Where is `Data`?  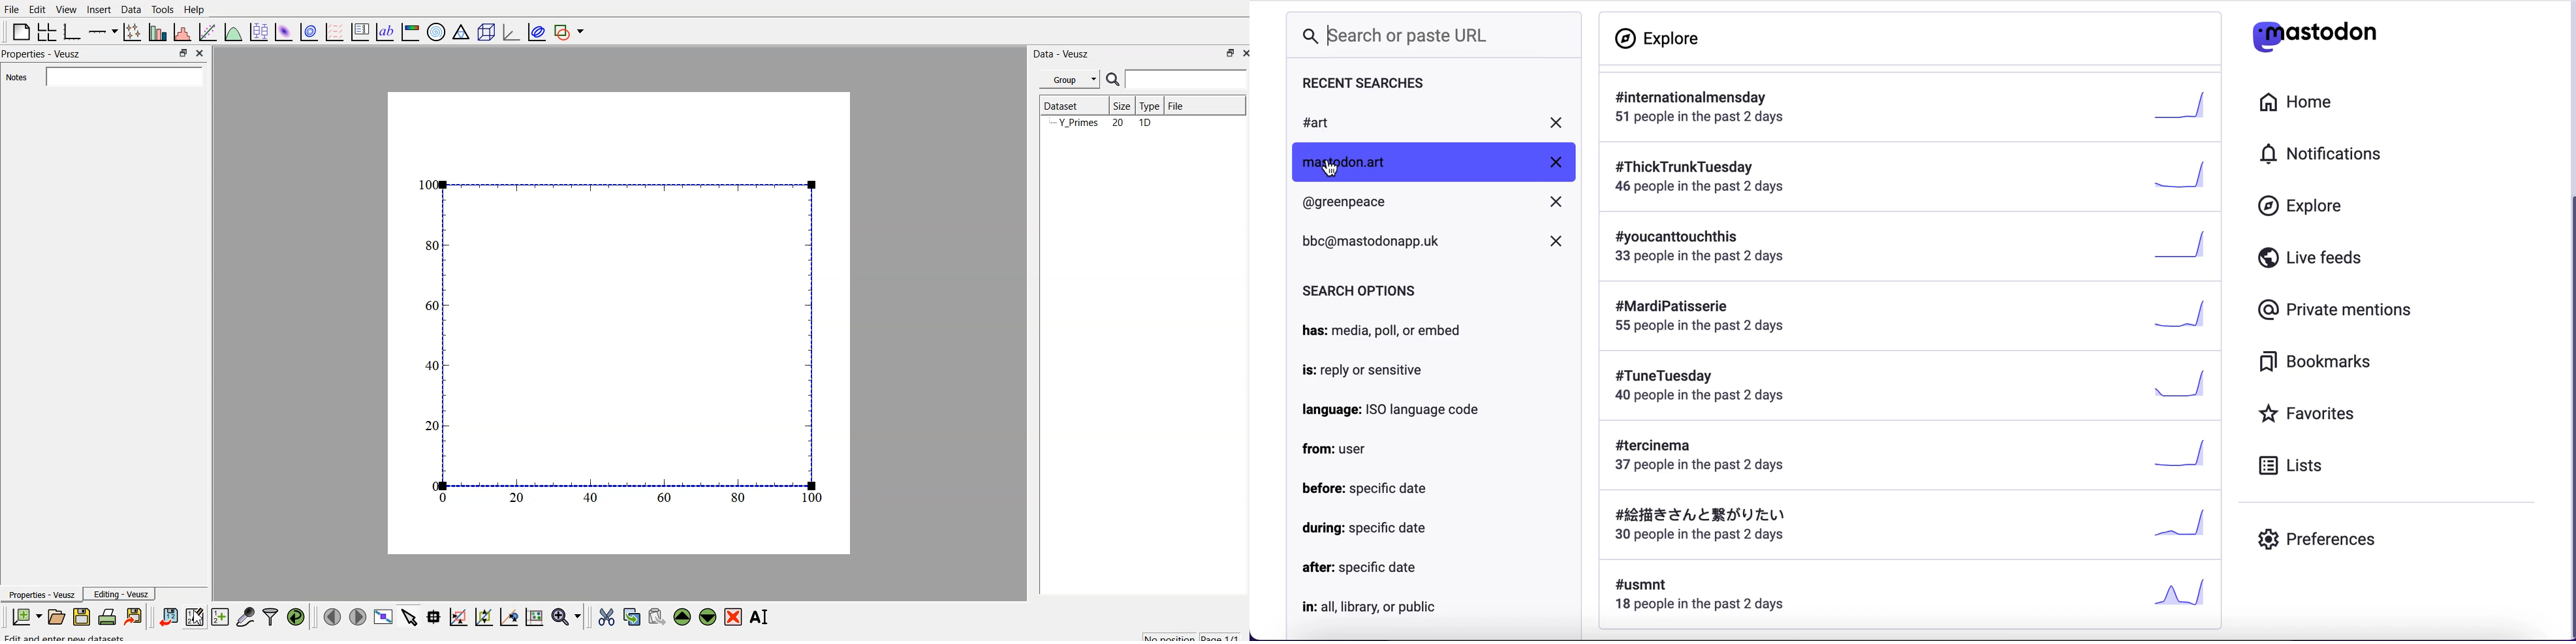 Data is located at coordinates (131, 8).